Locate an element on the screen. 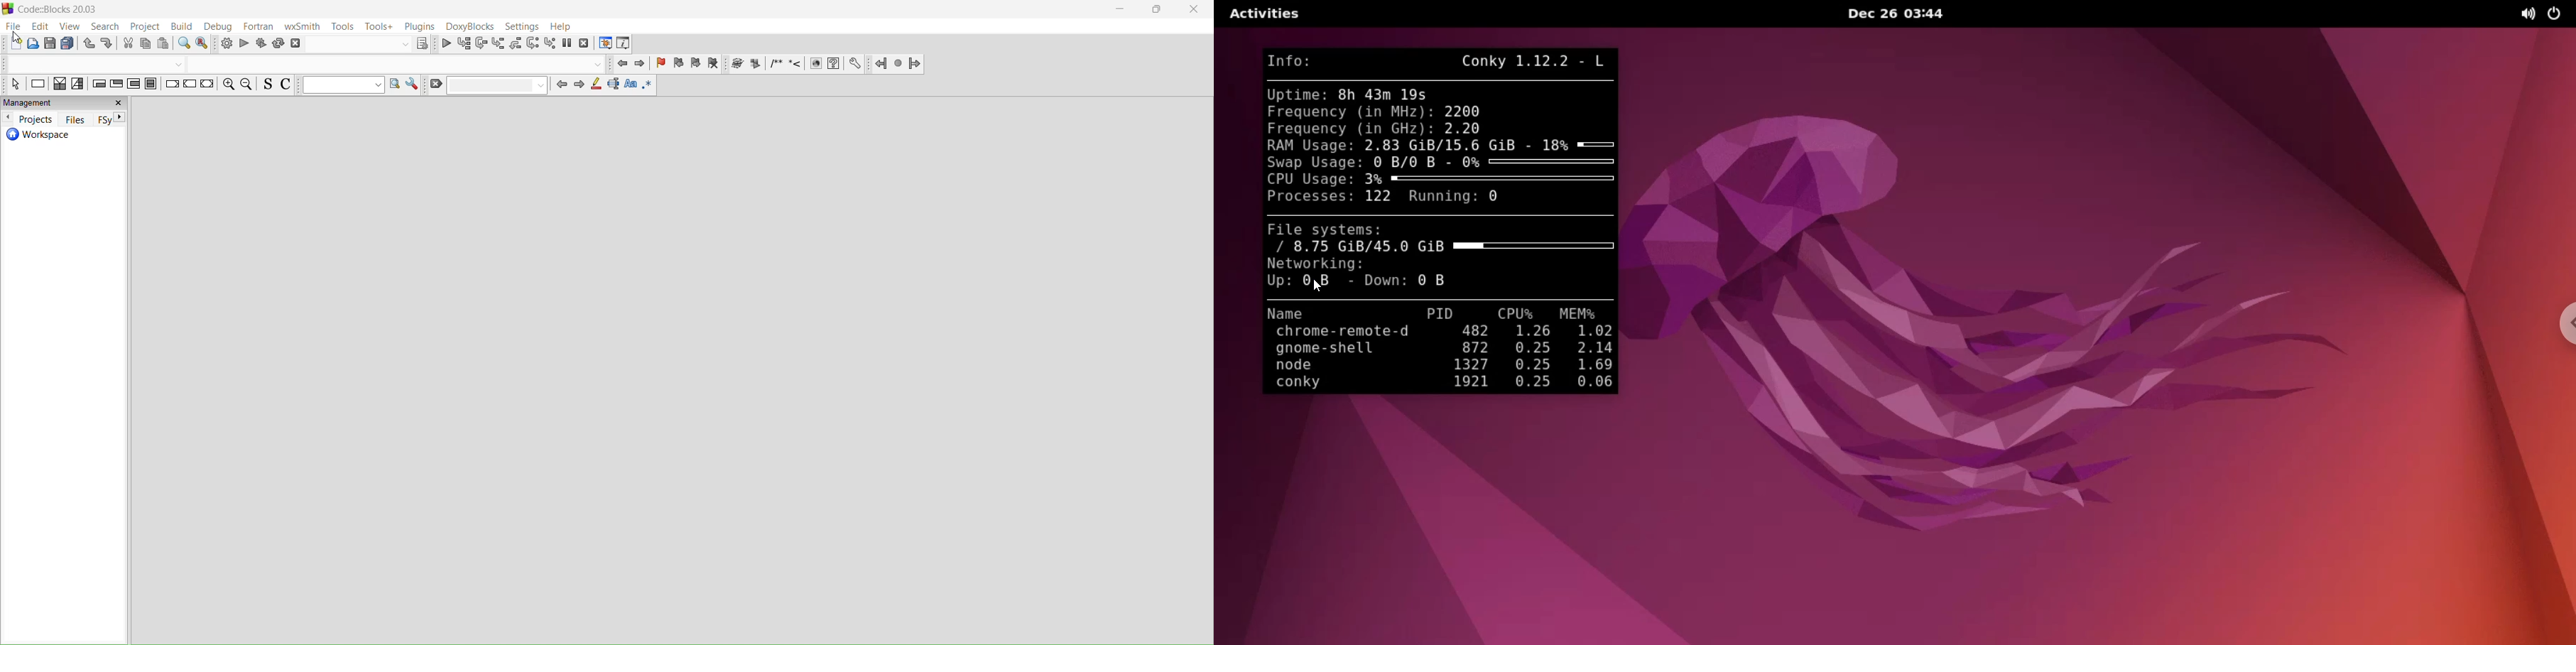 The image size is (2576, 672). step out is located at coordinates (515, 44).